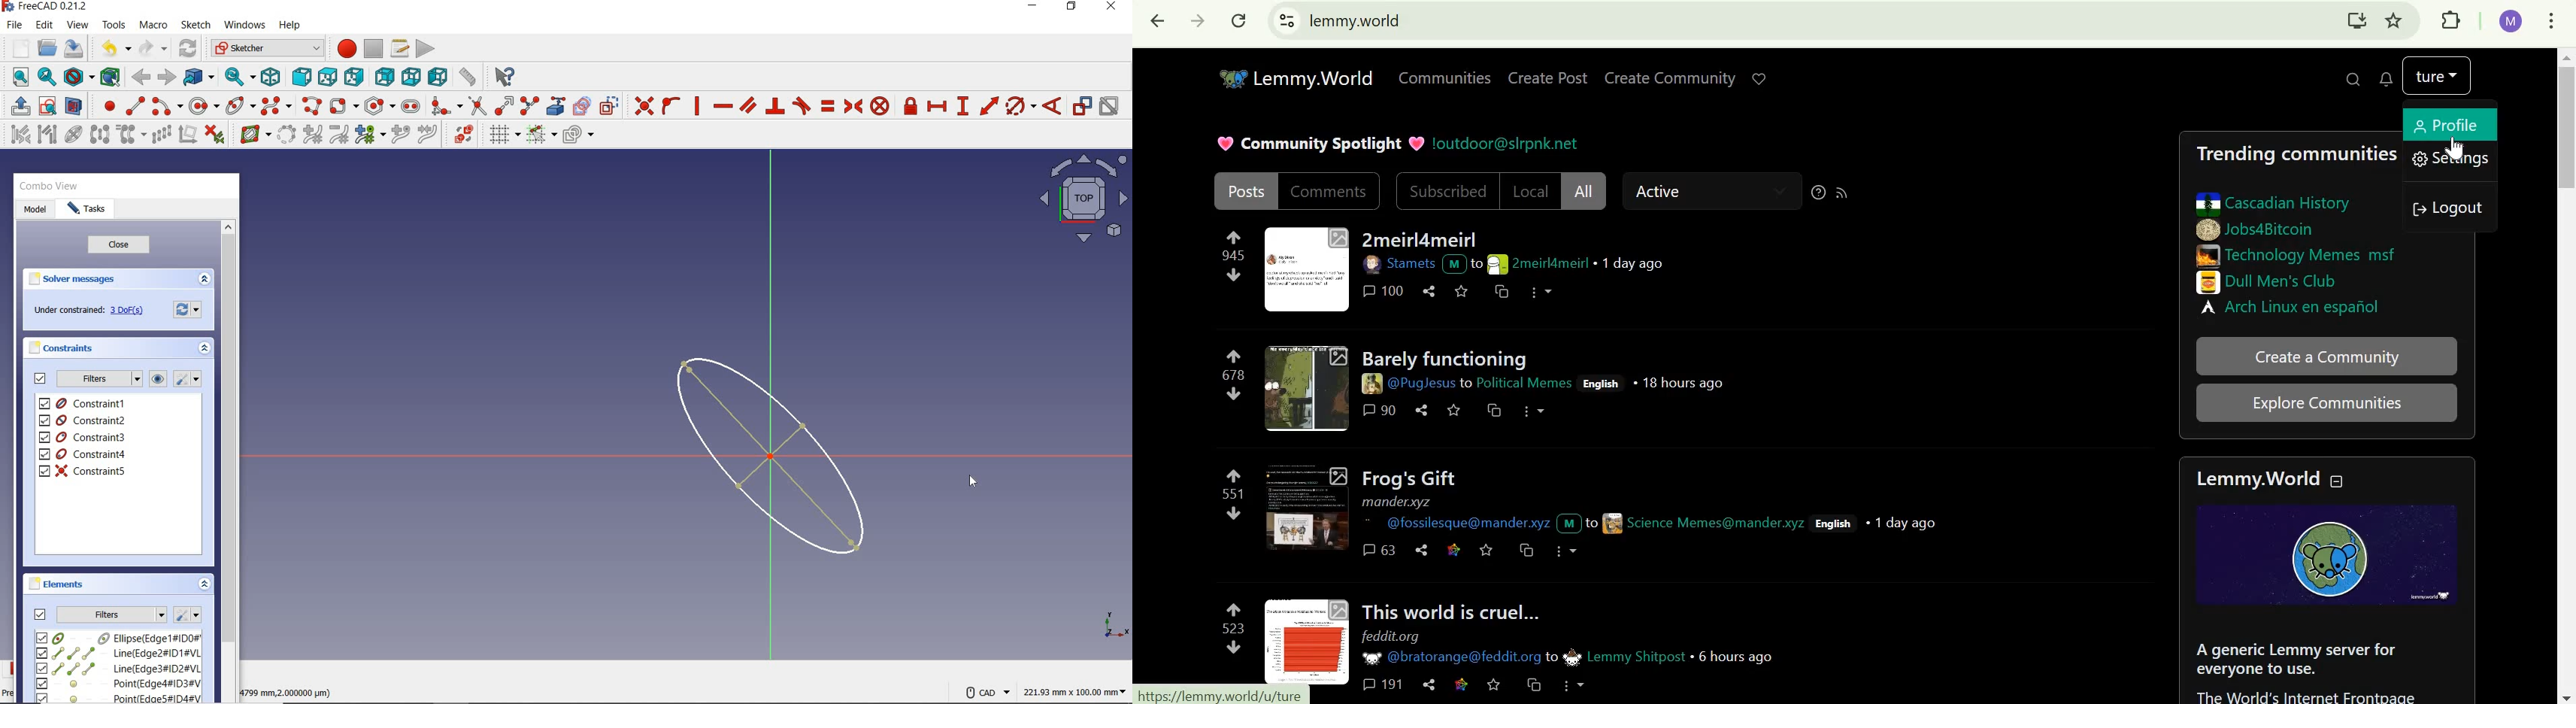  Describe the element at coordinates (1298, 77) in the screenshot. I see `Lemmy.World` at that location.